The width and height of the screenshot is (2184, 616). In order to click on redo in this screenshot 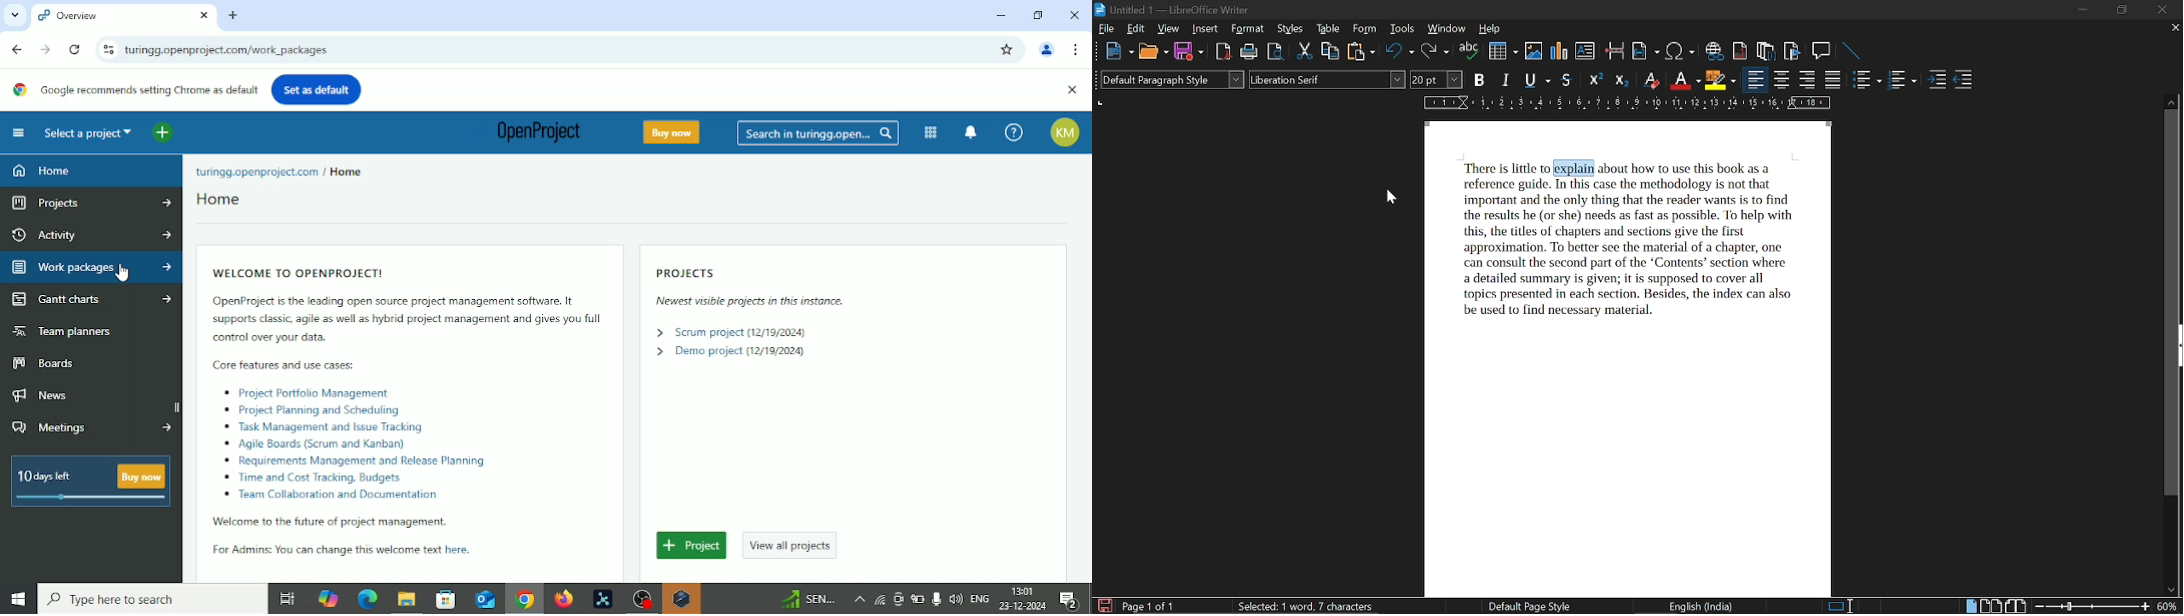, I will do `click(1435, 52)`.